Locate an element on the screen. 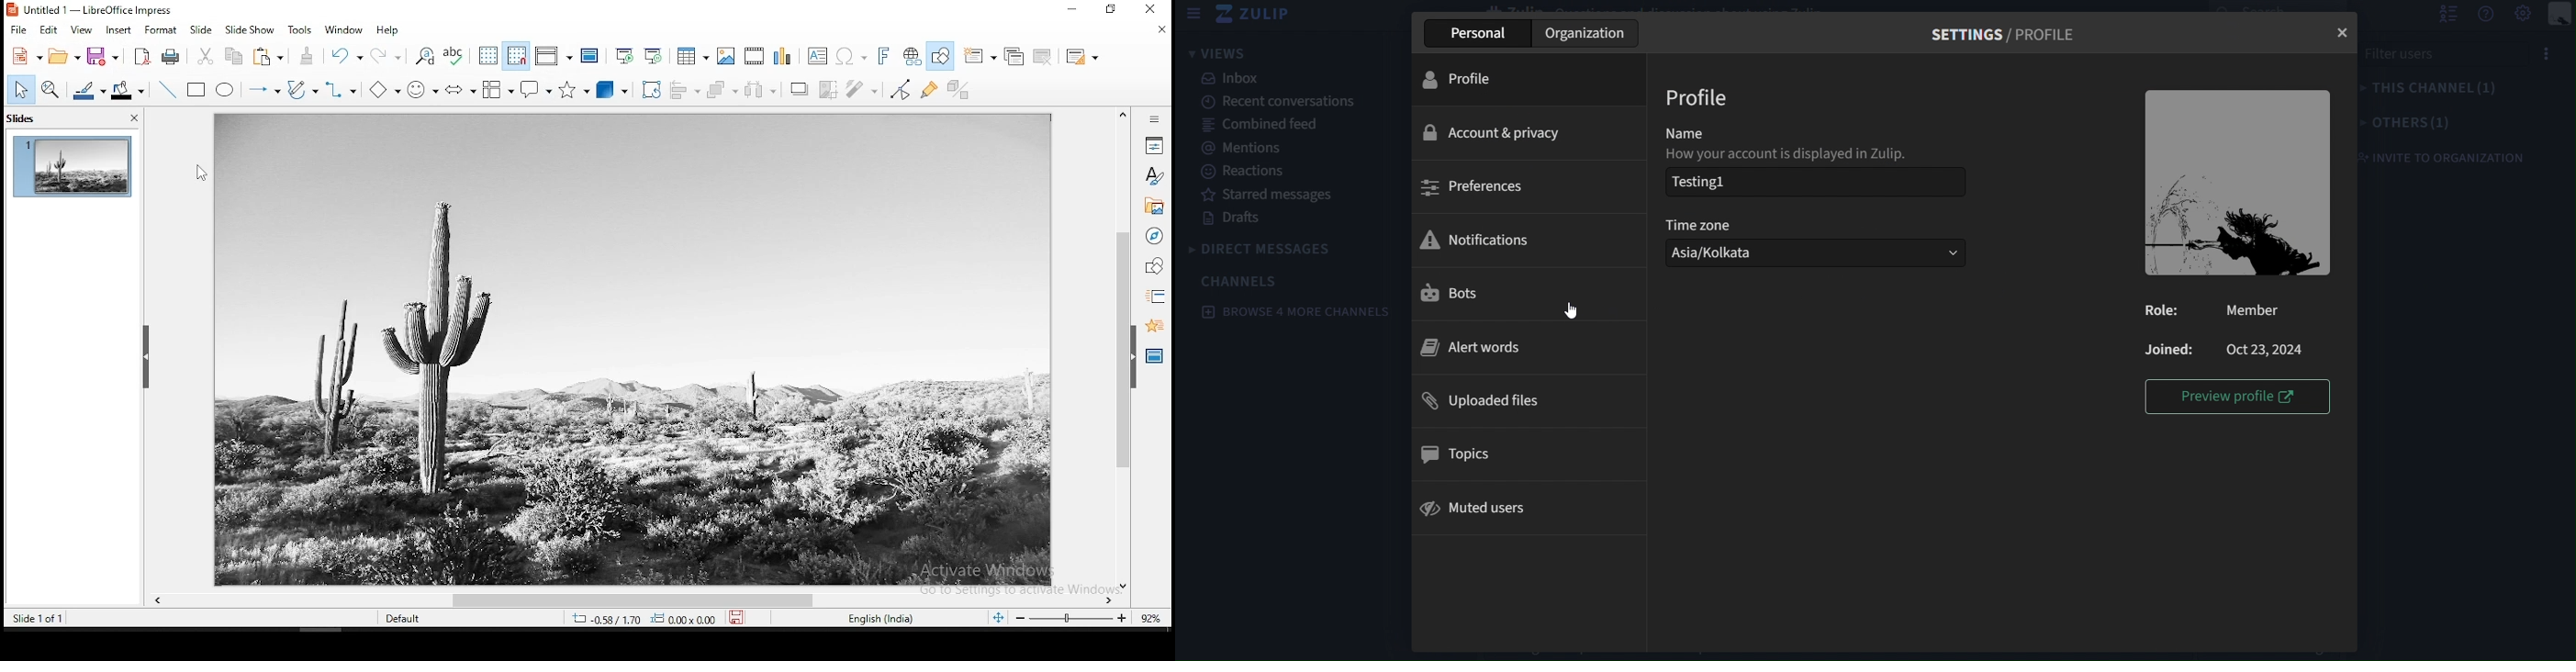  settings/ Profile is located at coordinates (1996, 34).